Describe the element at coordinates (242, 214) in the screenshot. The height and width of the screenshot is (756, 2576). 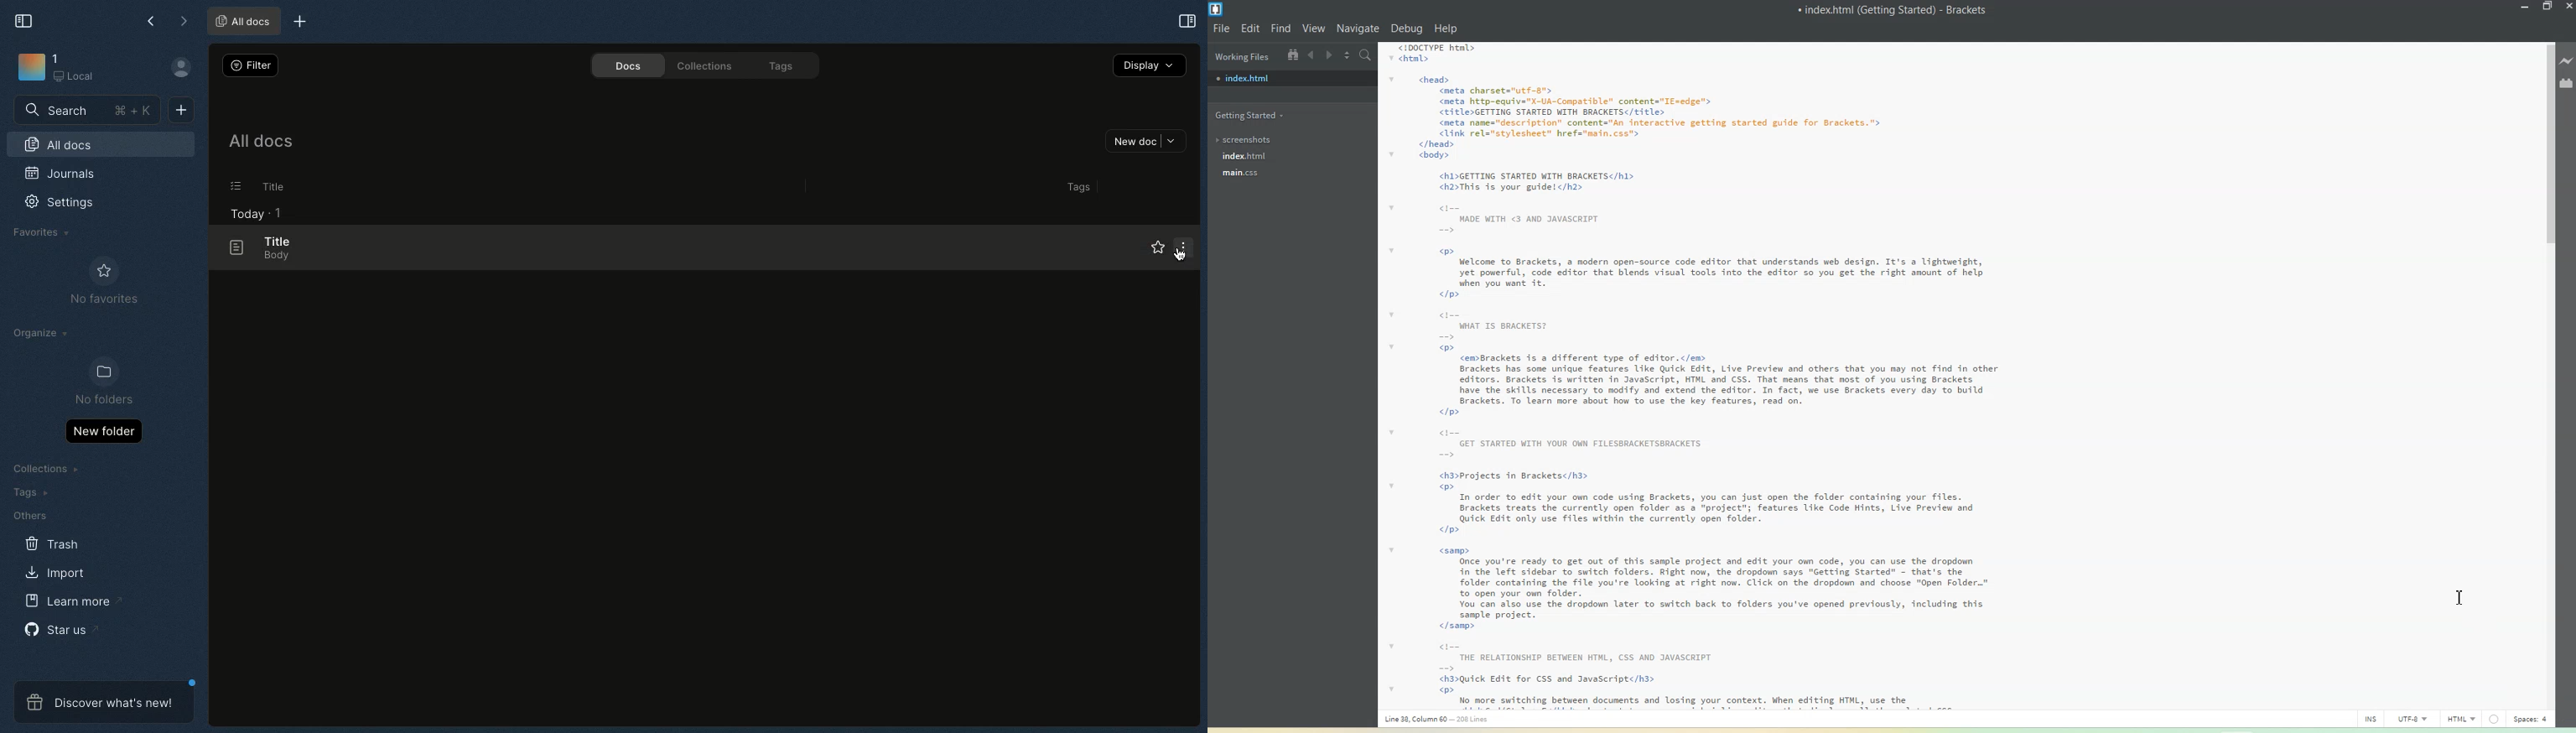
I see `Today` at that location.